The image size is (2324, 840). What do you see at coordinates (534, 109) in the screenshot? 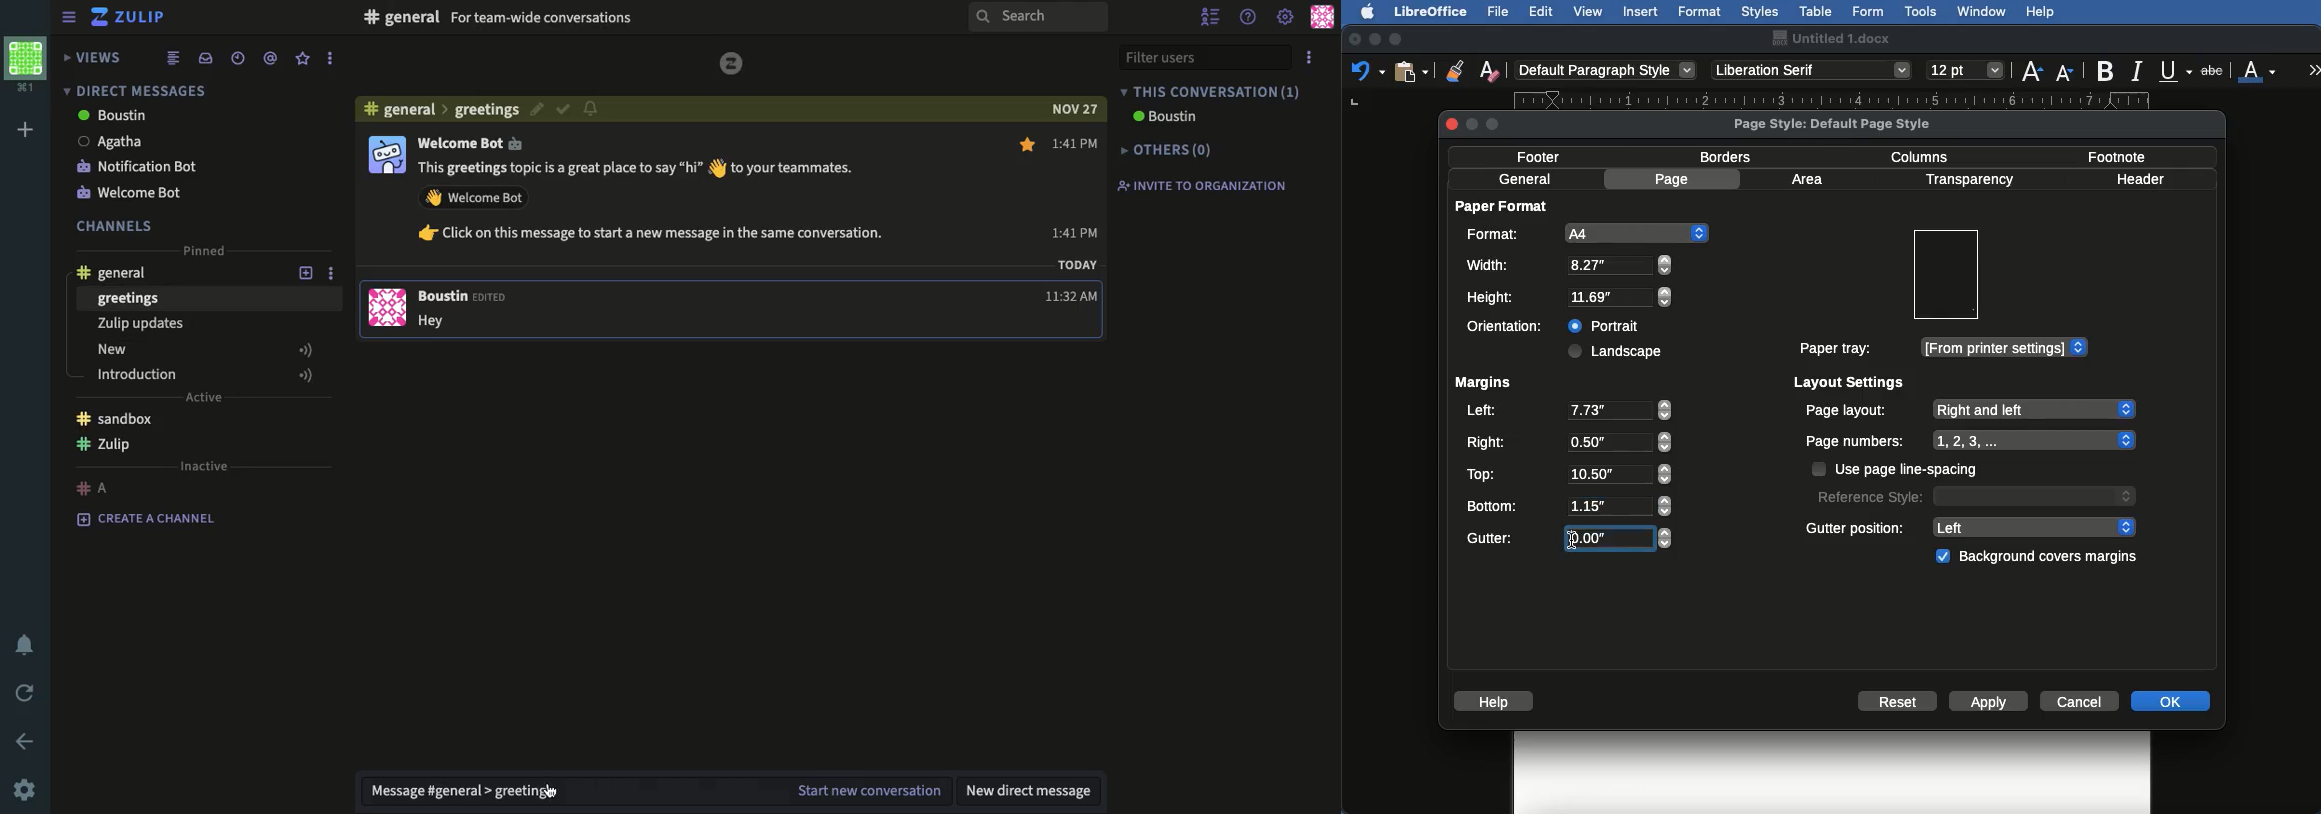
I see `edit` at bounding box center [534, 109].